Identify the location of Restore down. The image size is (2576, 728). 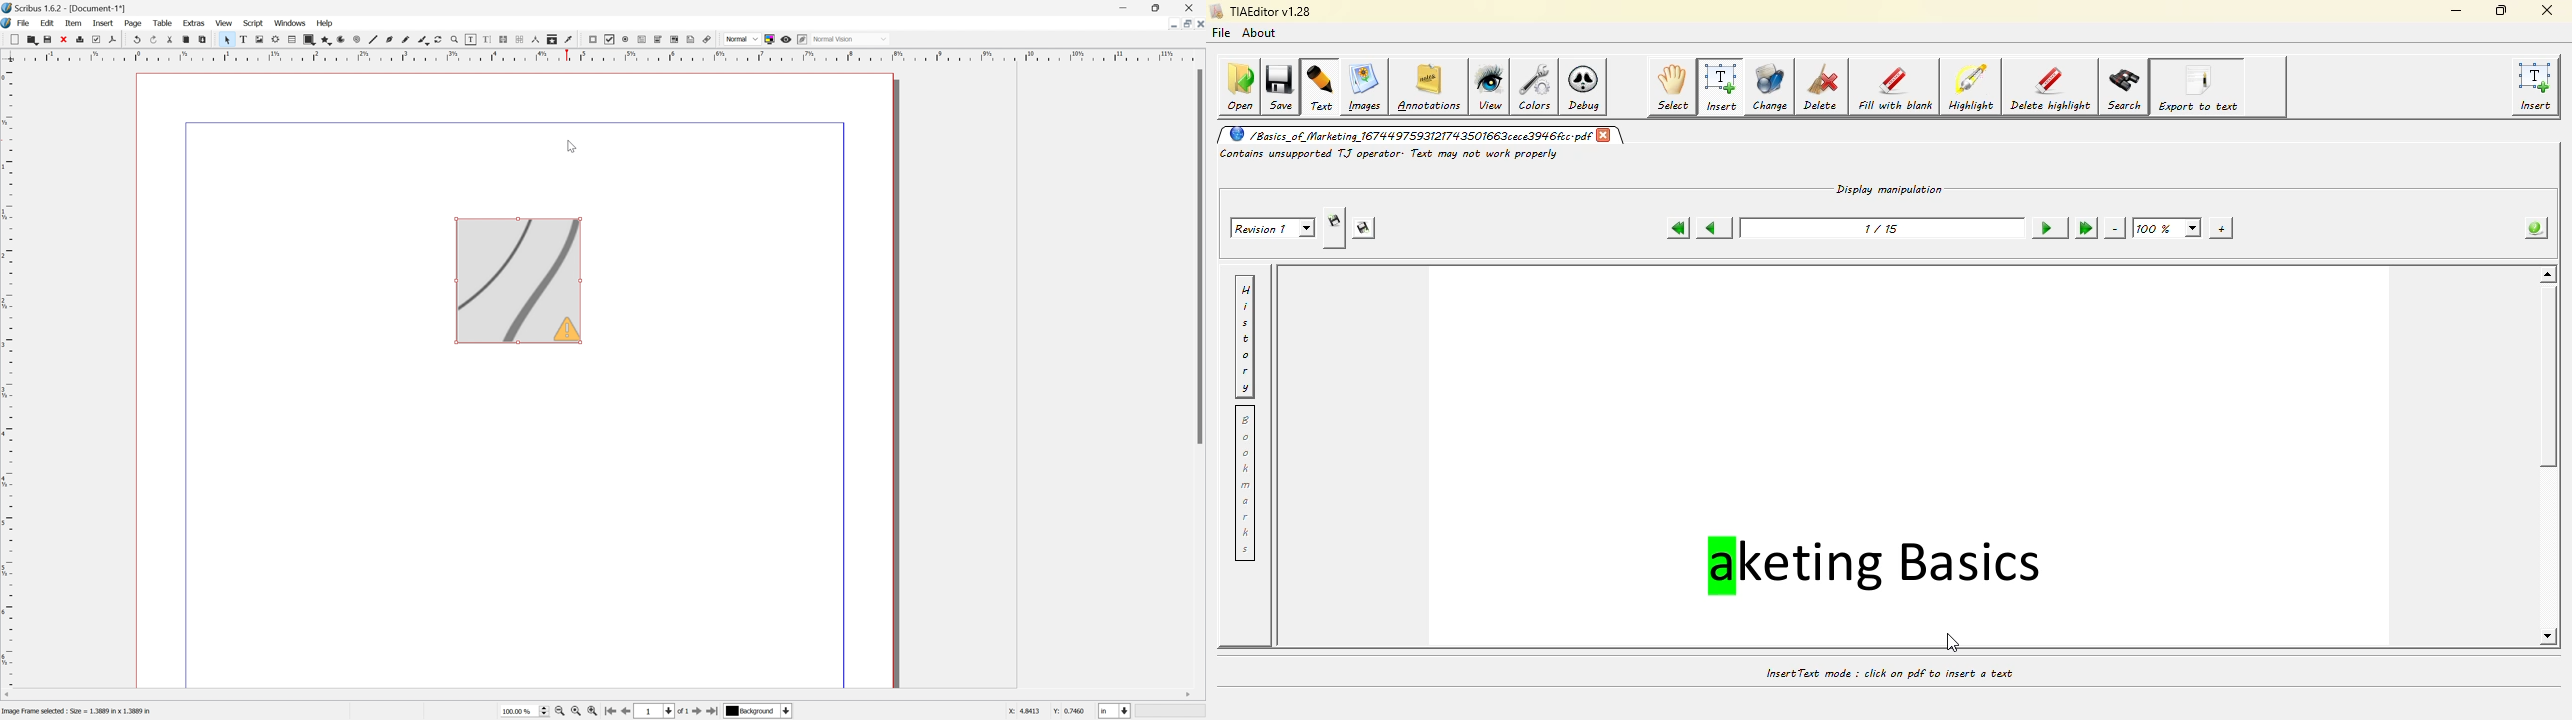
(1183, 25).